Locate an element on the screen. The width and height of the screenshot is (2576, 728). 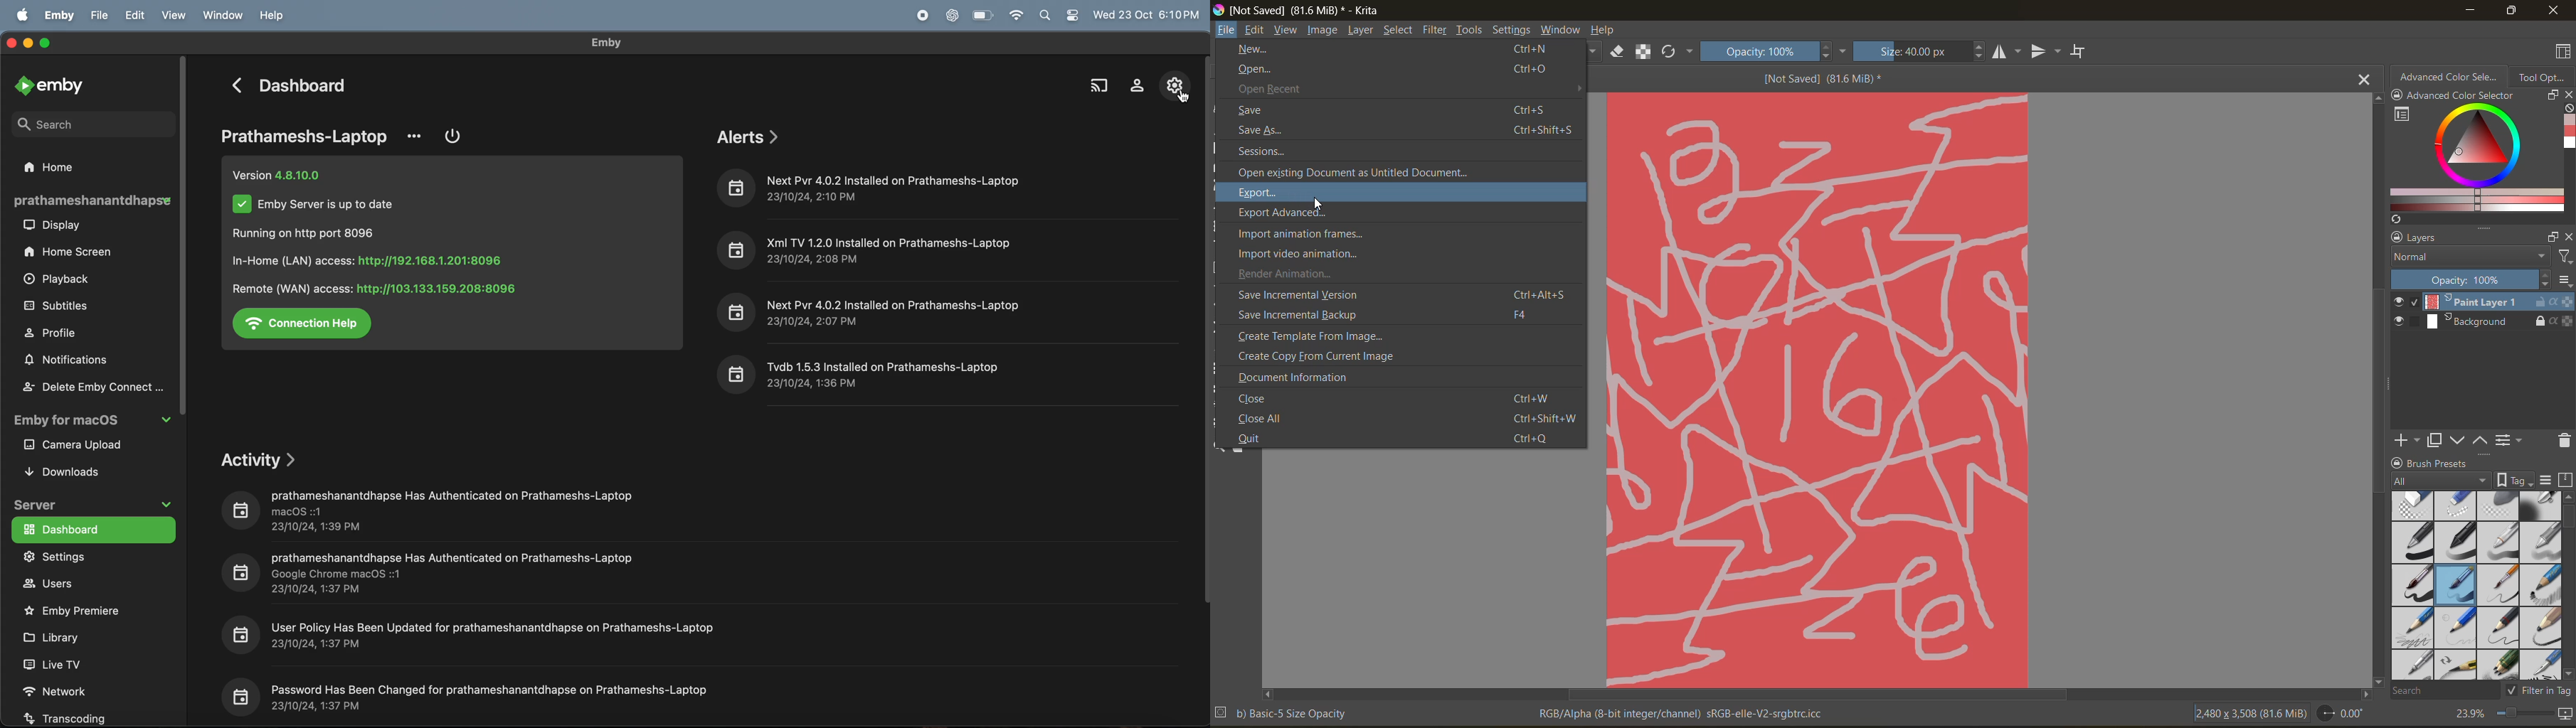
brush presets is located at coordinates (2473, 586).